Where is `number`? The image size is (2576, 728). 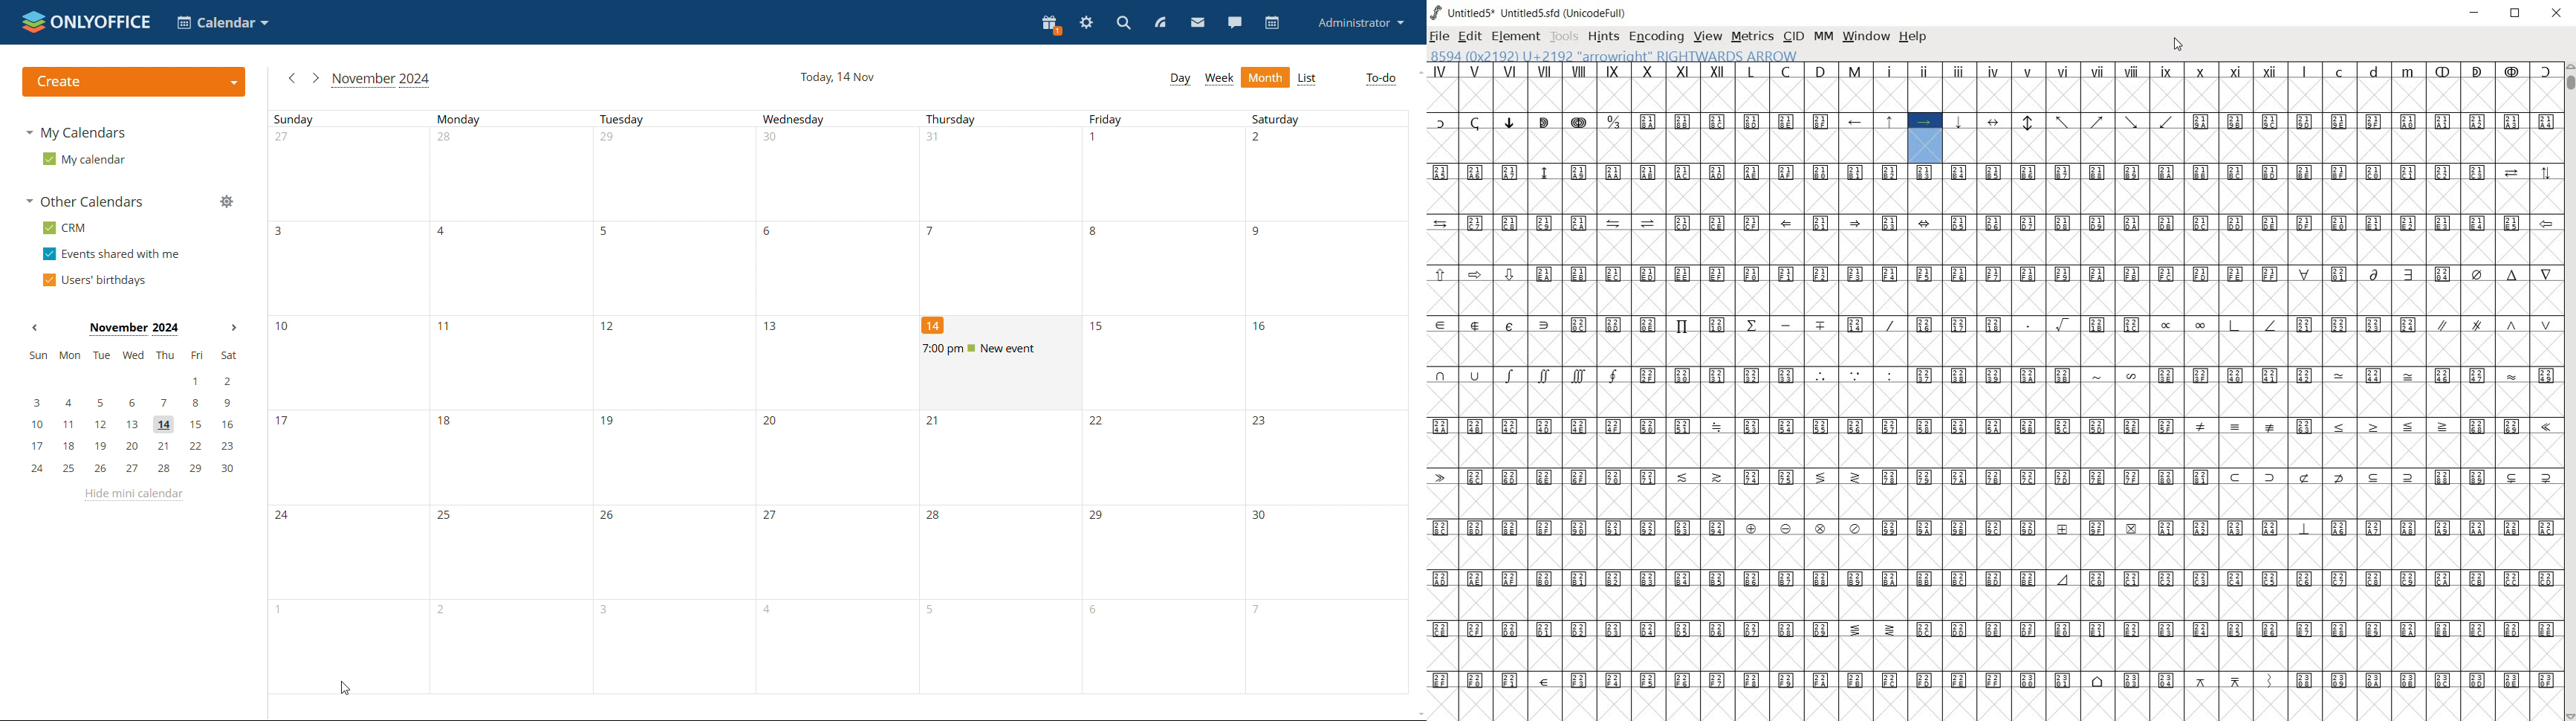 number is located at coordinates (1097, 140).